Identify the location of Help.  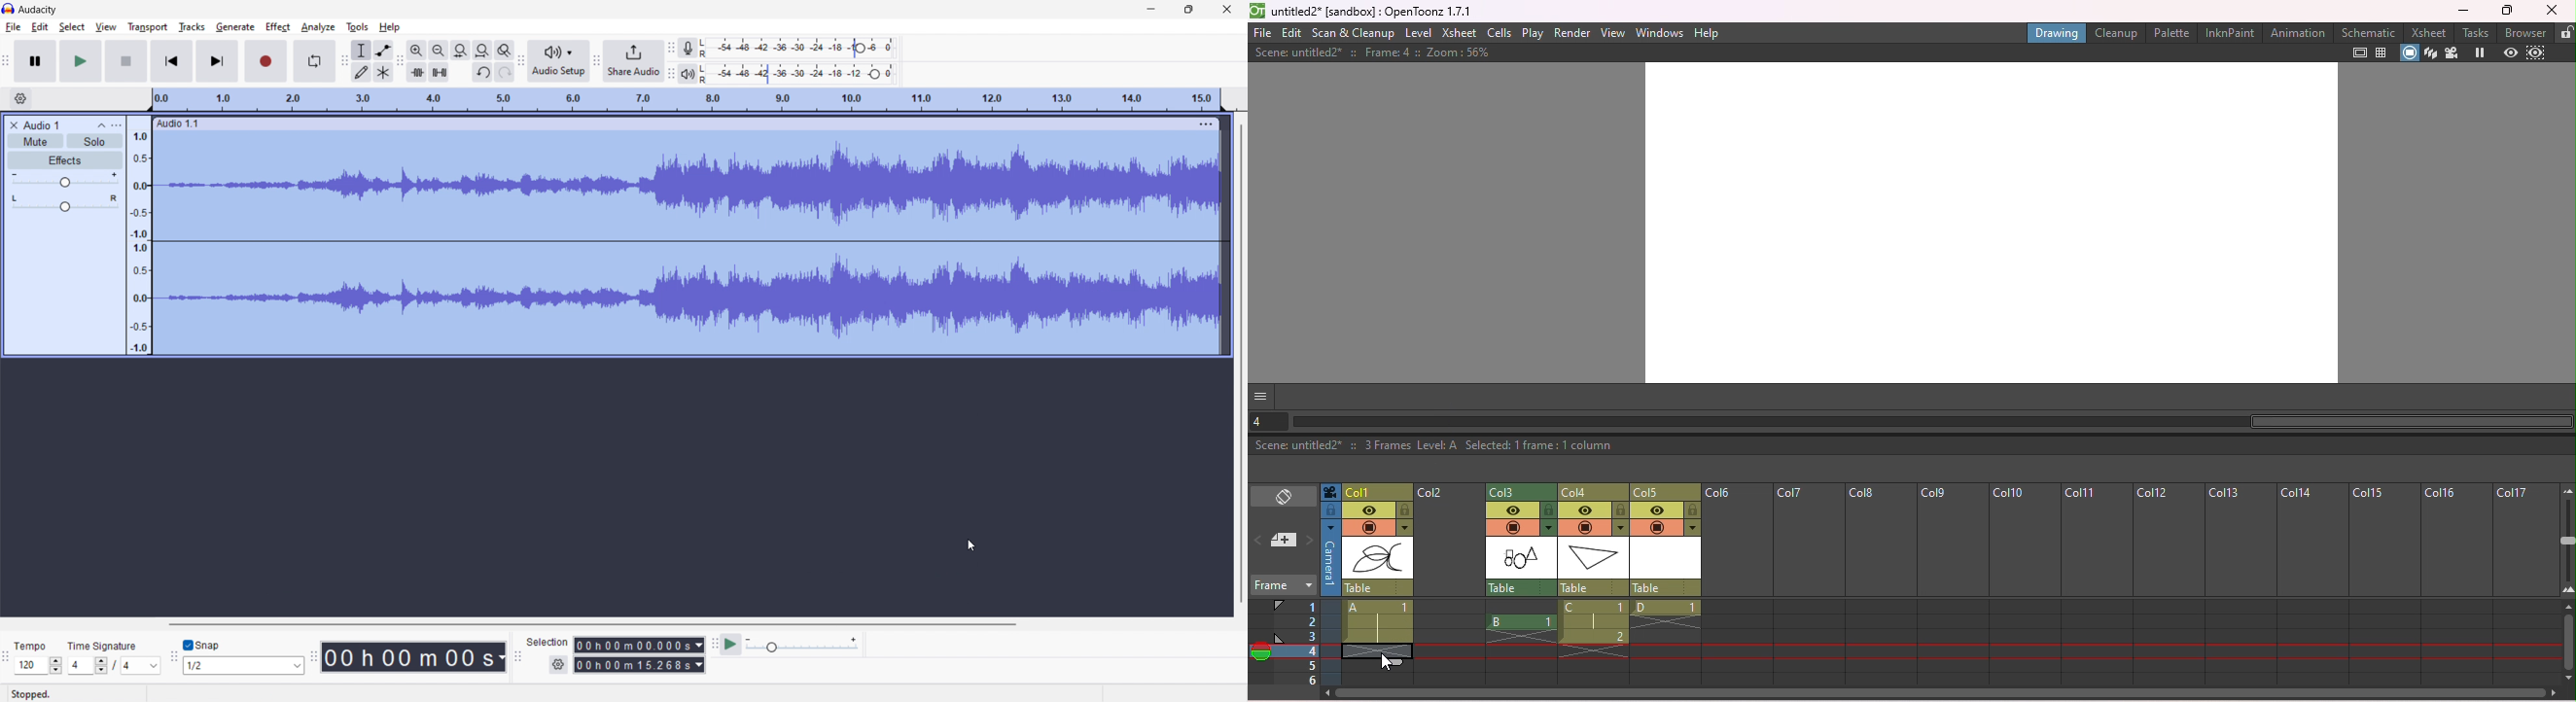
(1708, 32).